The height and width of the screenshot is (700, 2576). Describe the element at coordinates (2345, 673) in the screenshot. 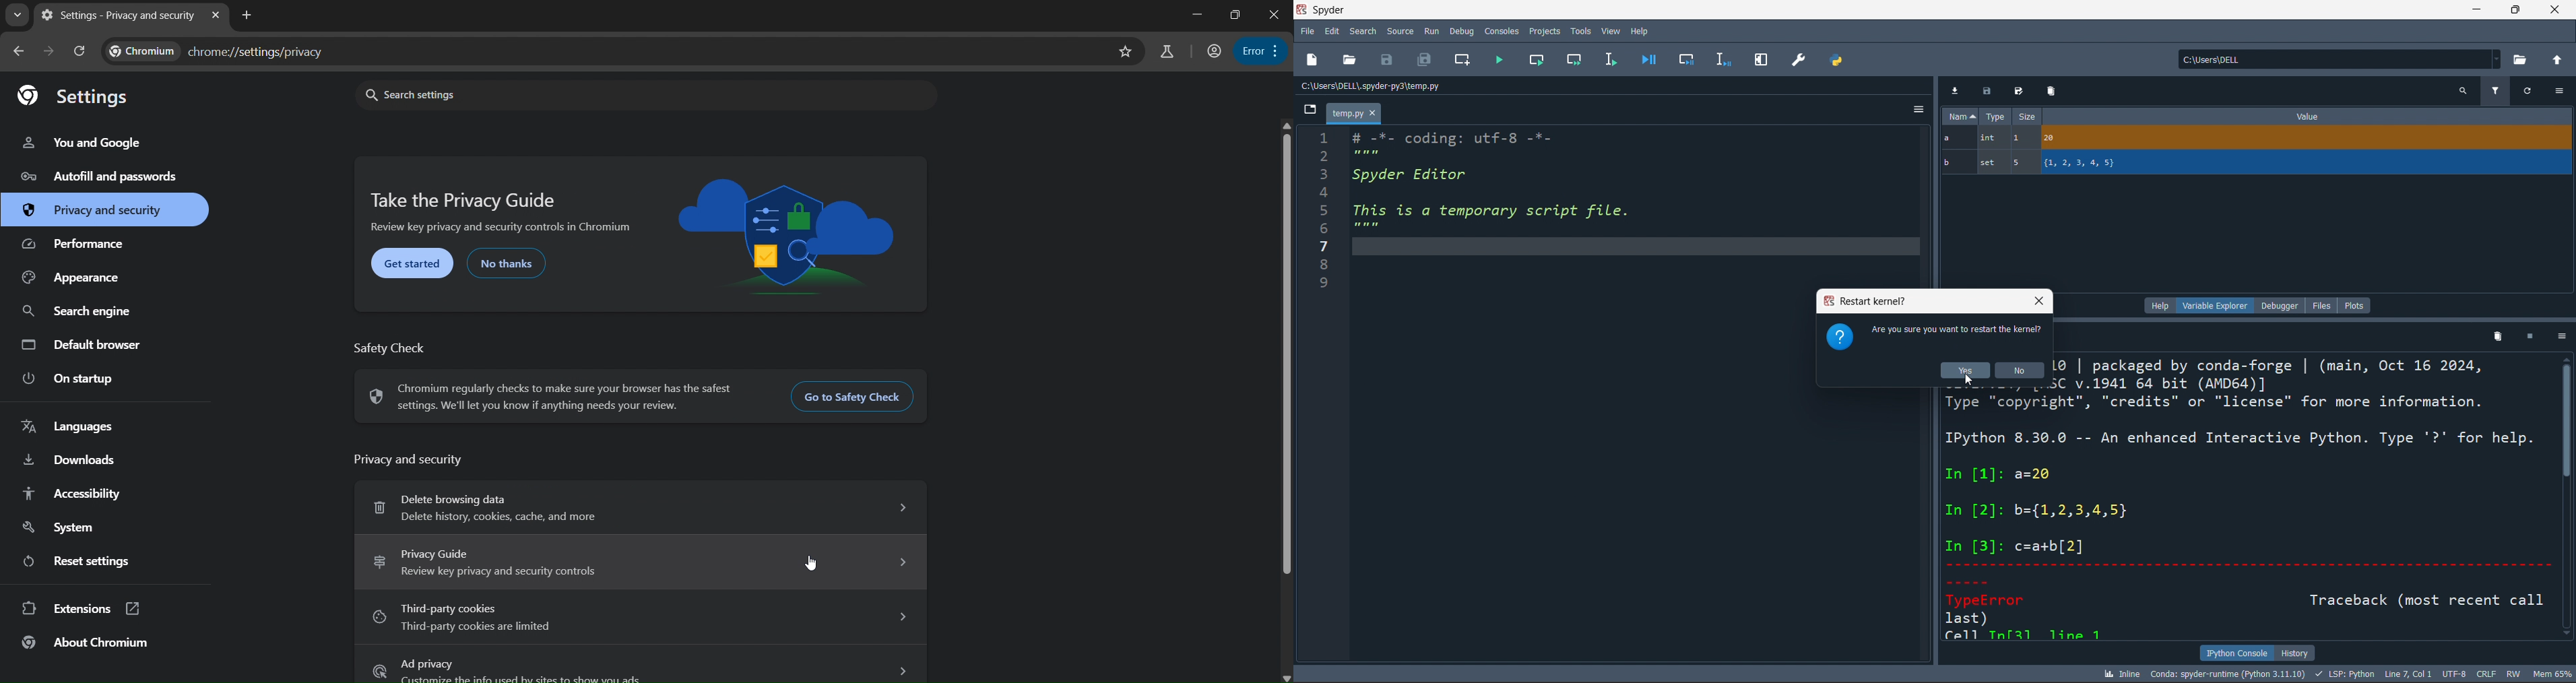

I see `LSP: PYTHON` at that location.